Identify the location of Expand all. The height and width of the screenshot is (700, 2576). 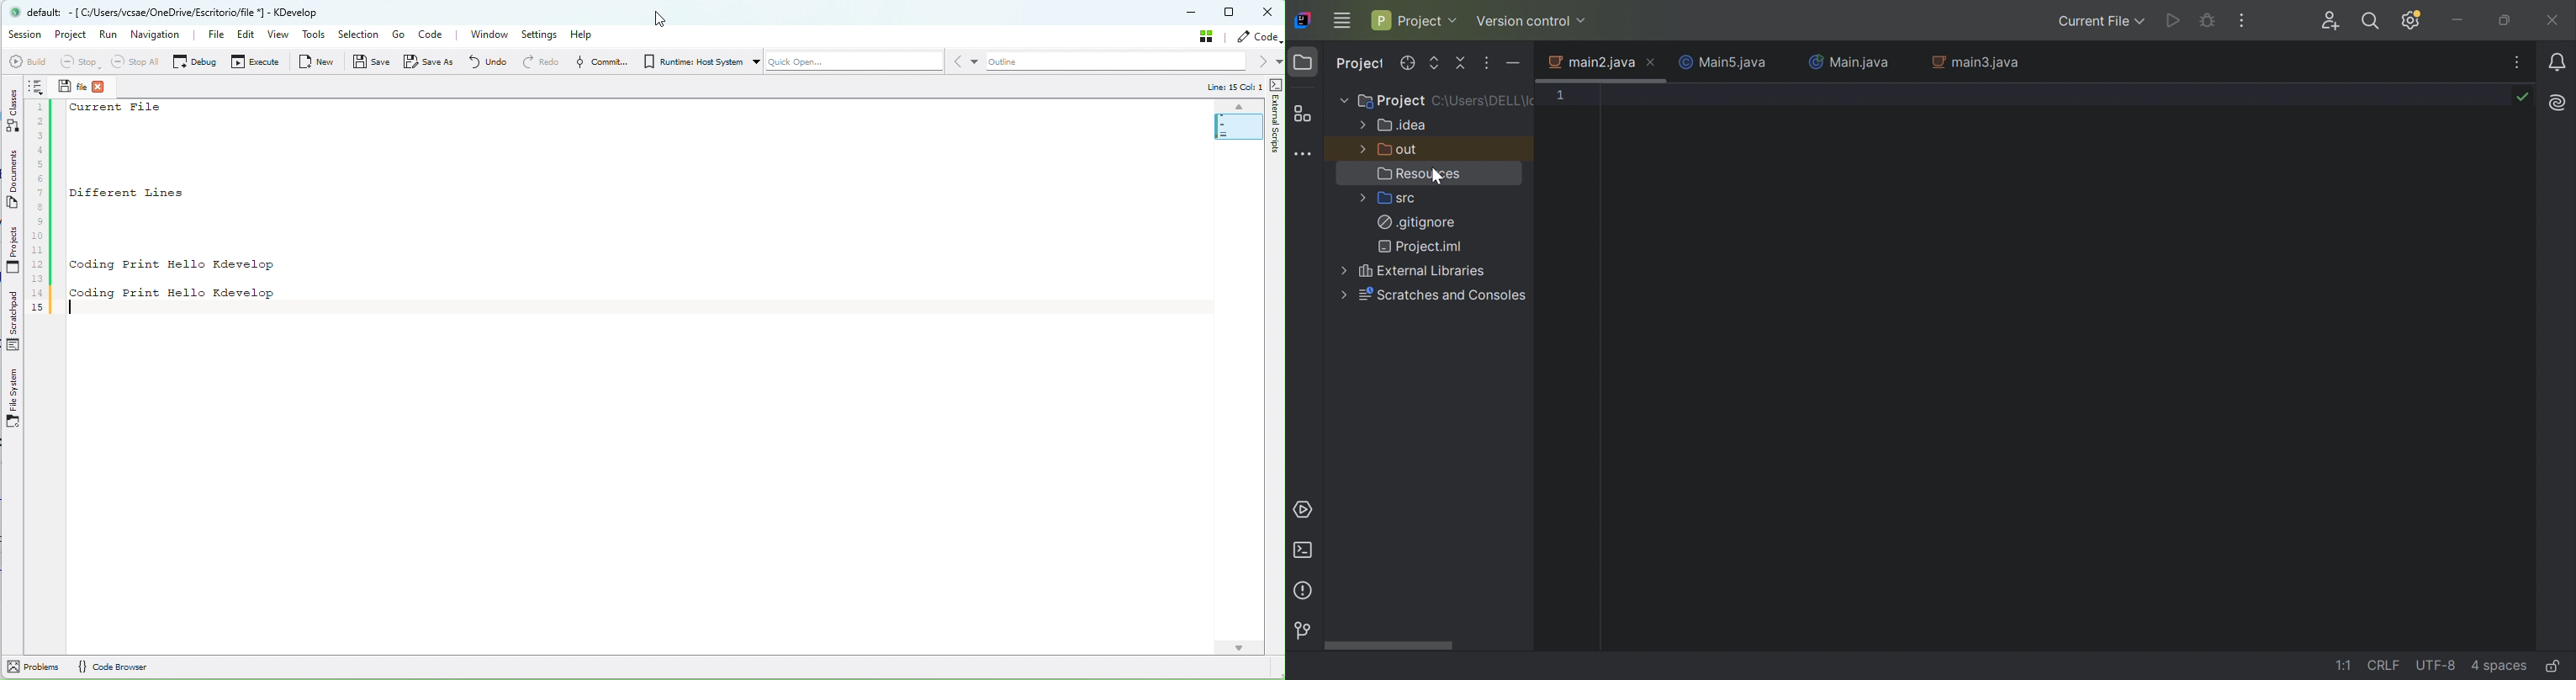
(1435, 63).